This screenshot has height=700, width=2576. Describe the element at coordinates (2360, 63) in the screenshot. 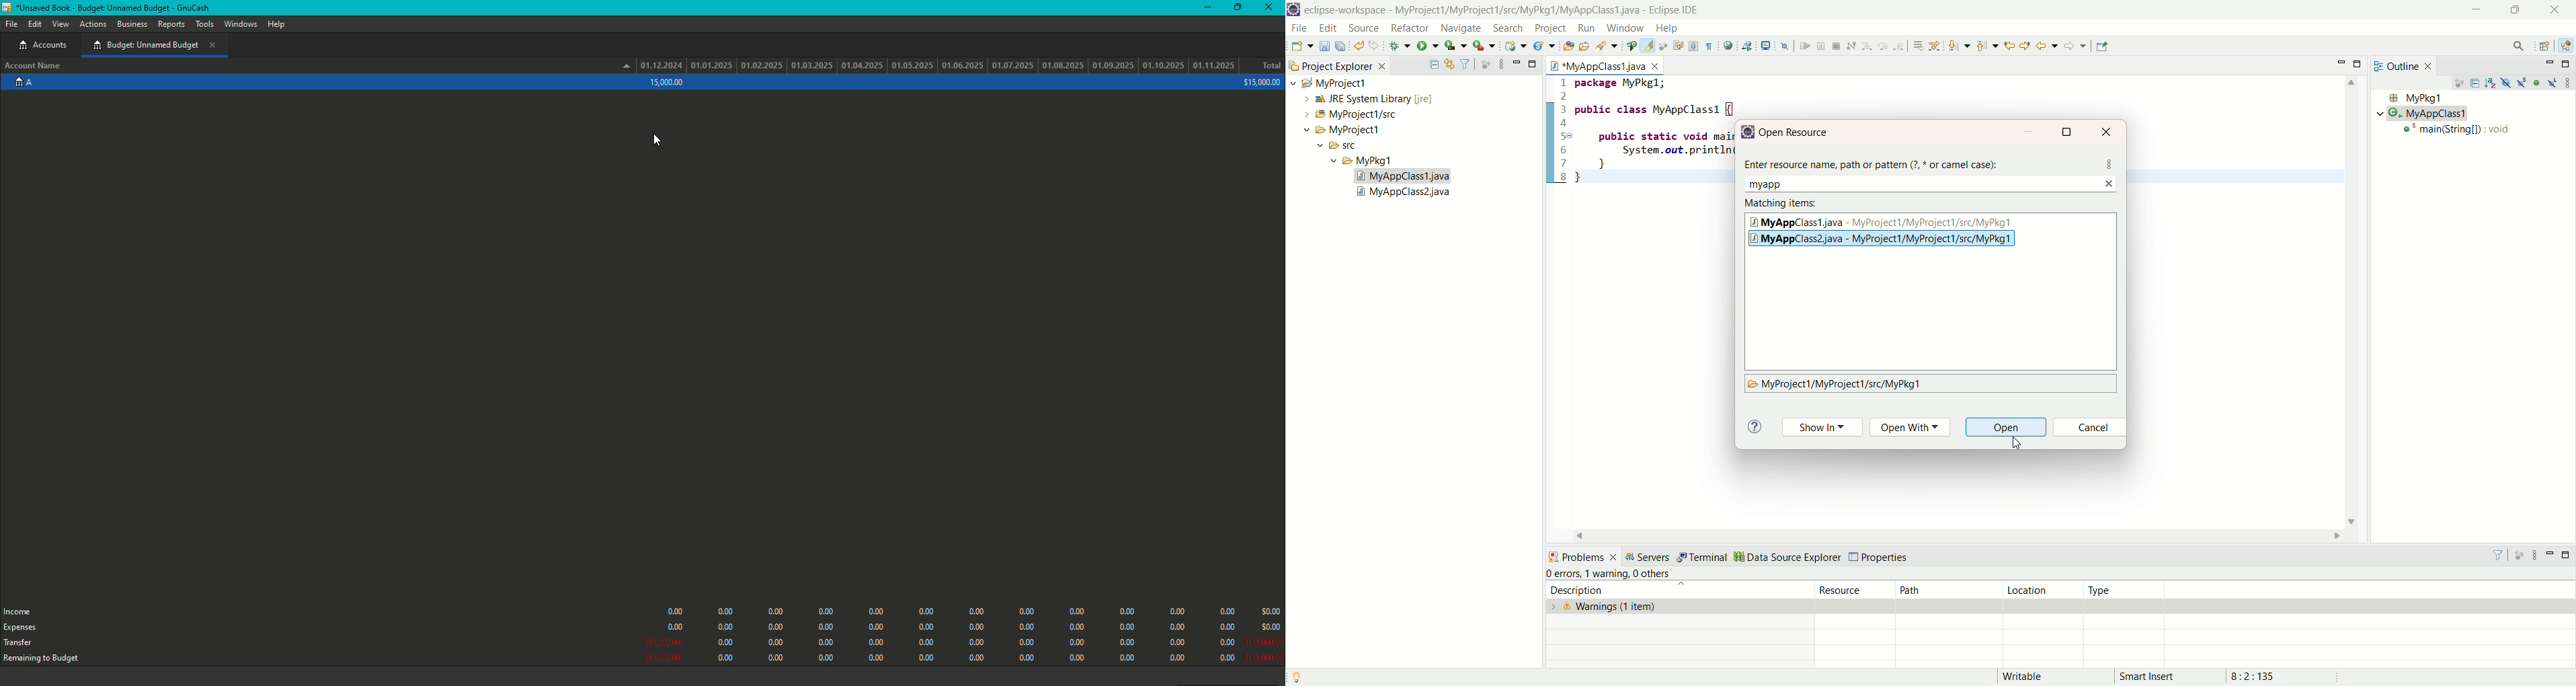

I see `maximize` at that location.